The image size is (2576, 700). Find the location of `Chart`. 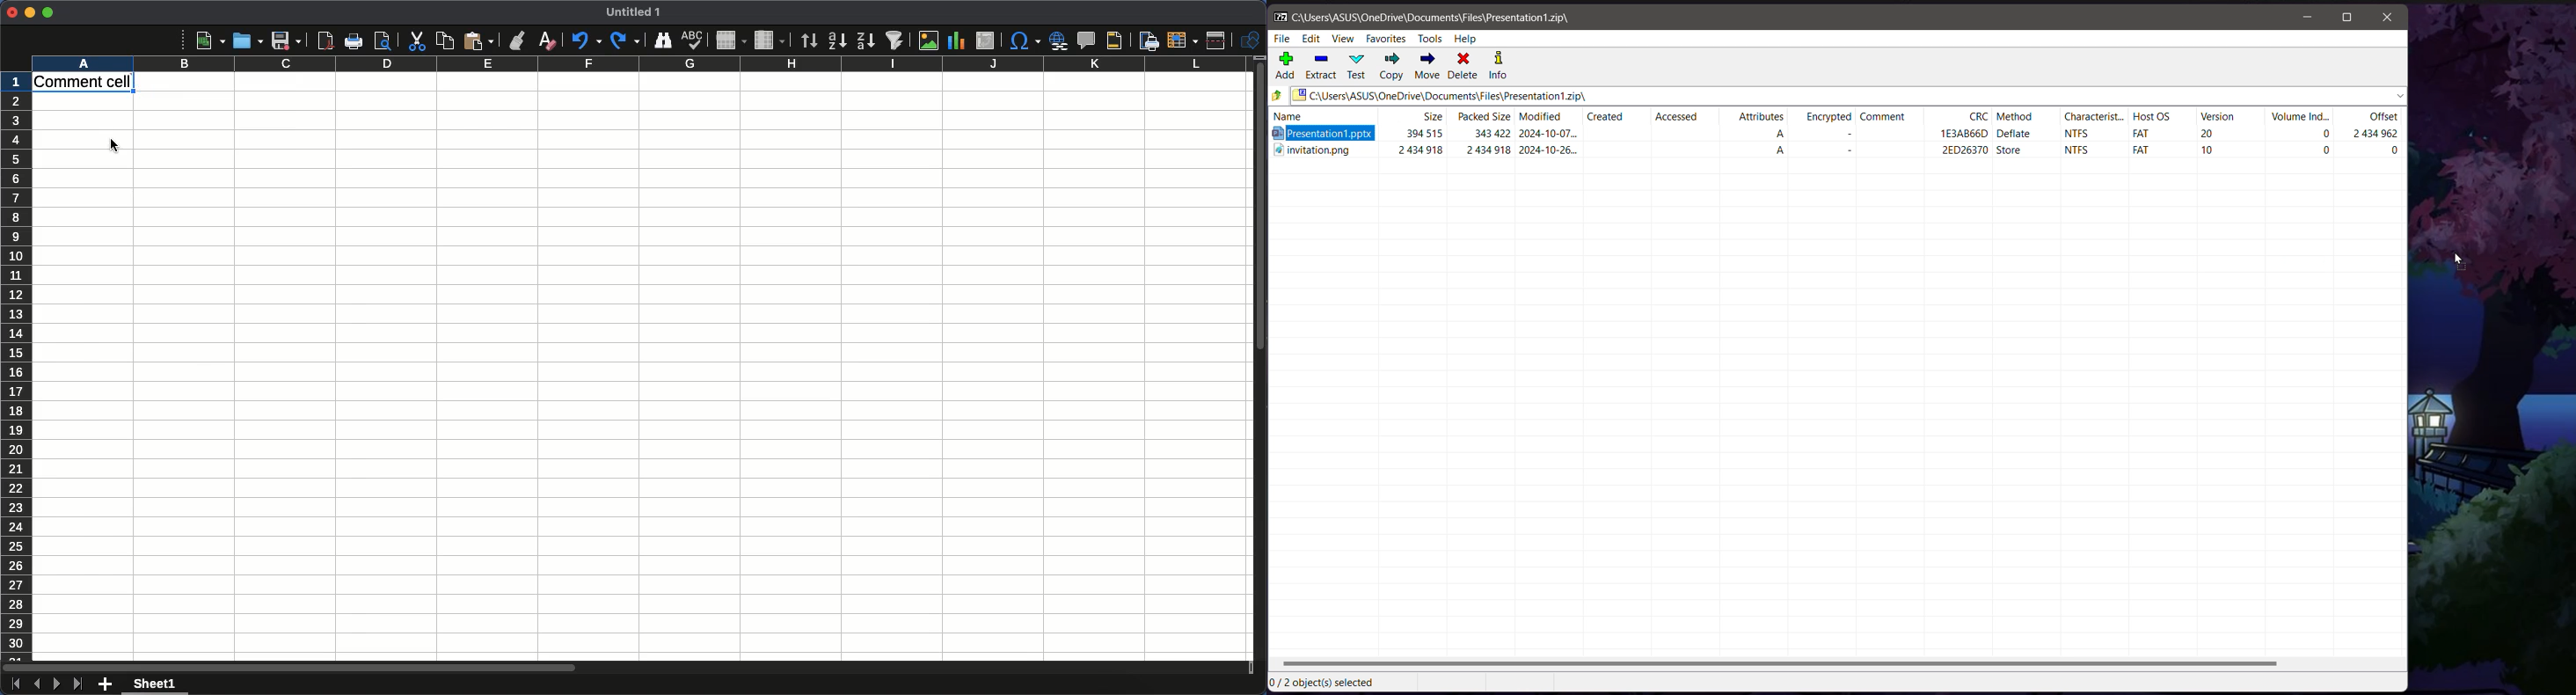

Chart is located at coordinates (955, 40).